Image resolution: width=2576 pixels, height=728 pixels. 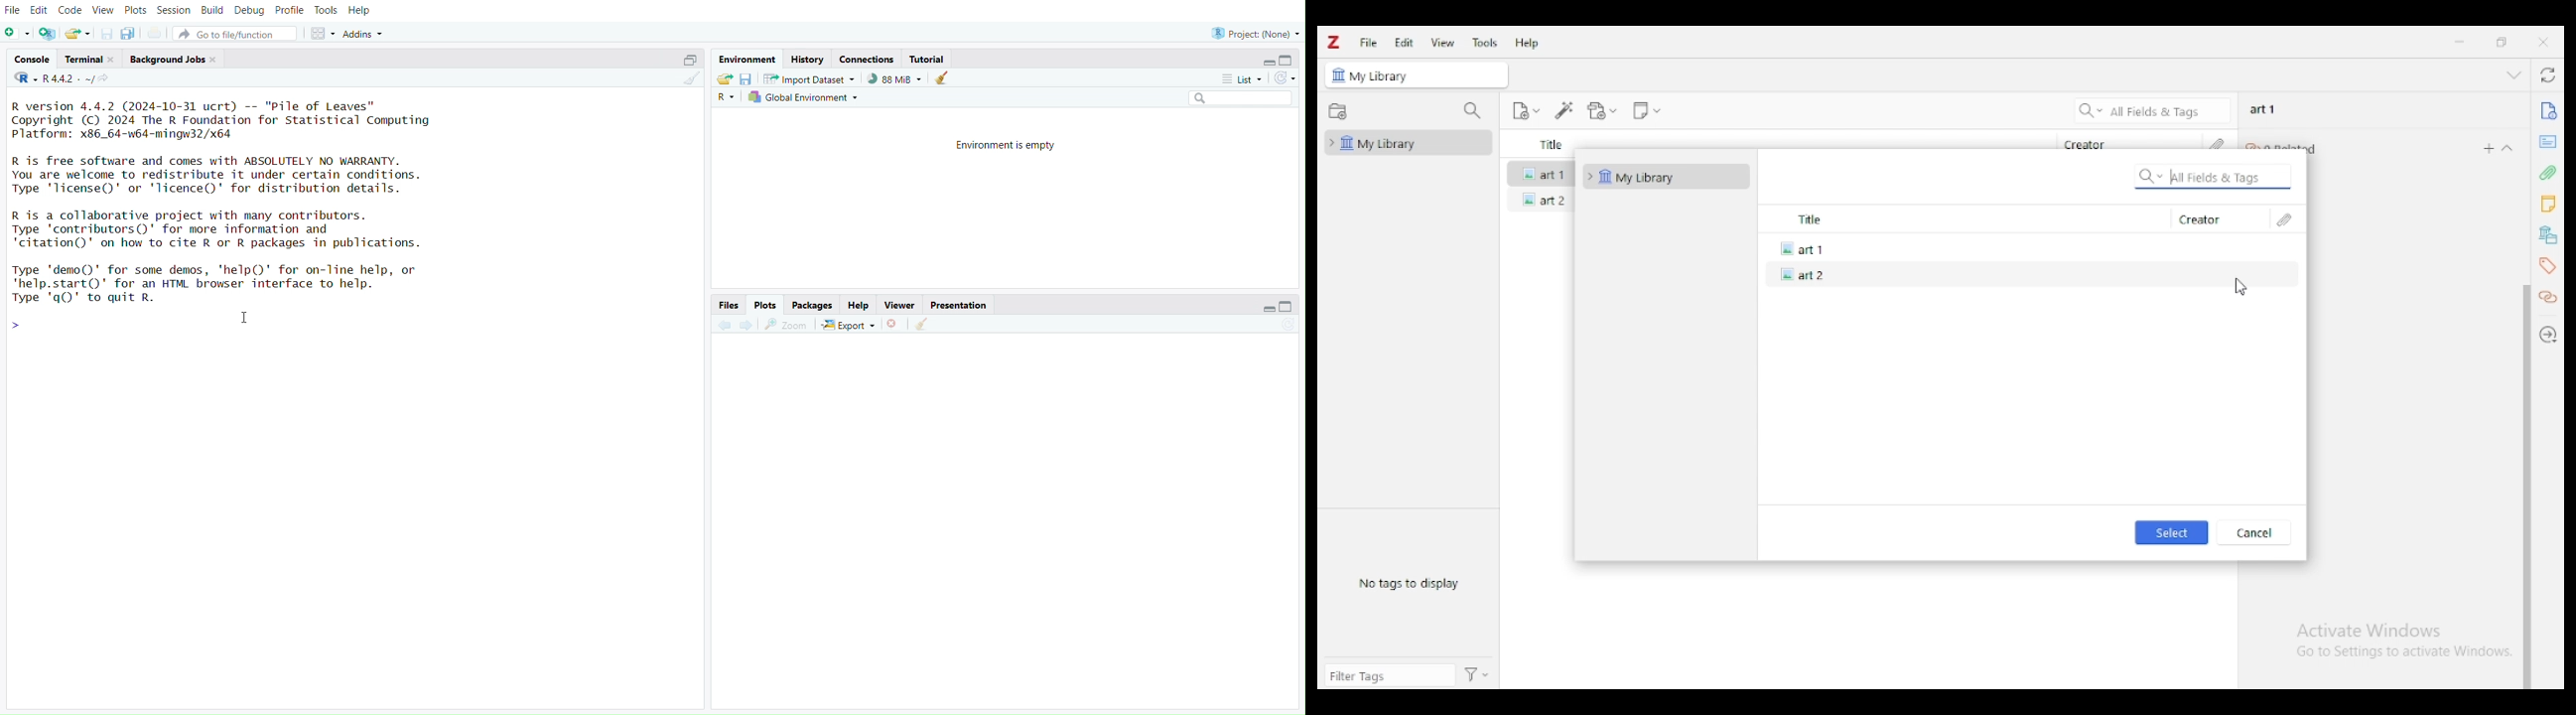 I want to click on my library, so click(x=1387, y=77).